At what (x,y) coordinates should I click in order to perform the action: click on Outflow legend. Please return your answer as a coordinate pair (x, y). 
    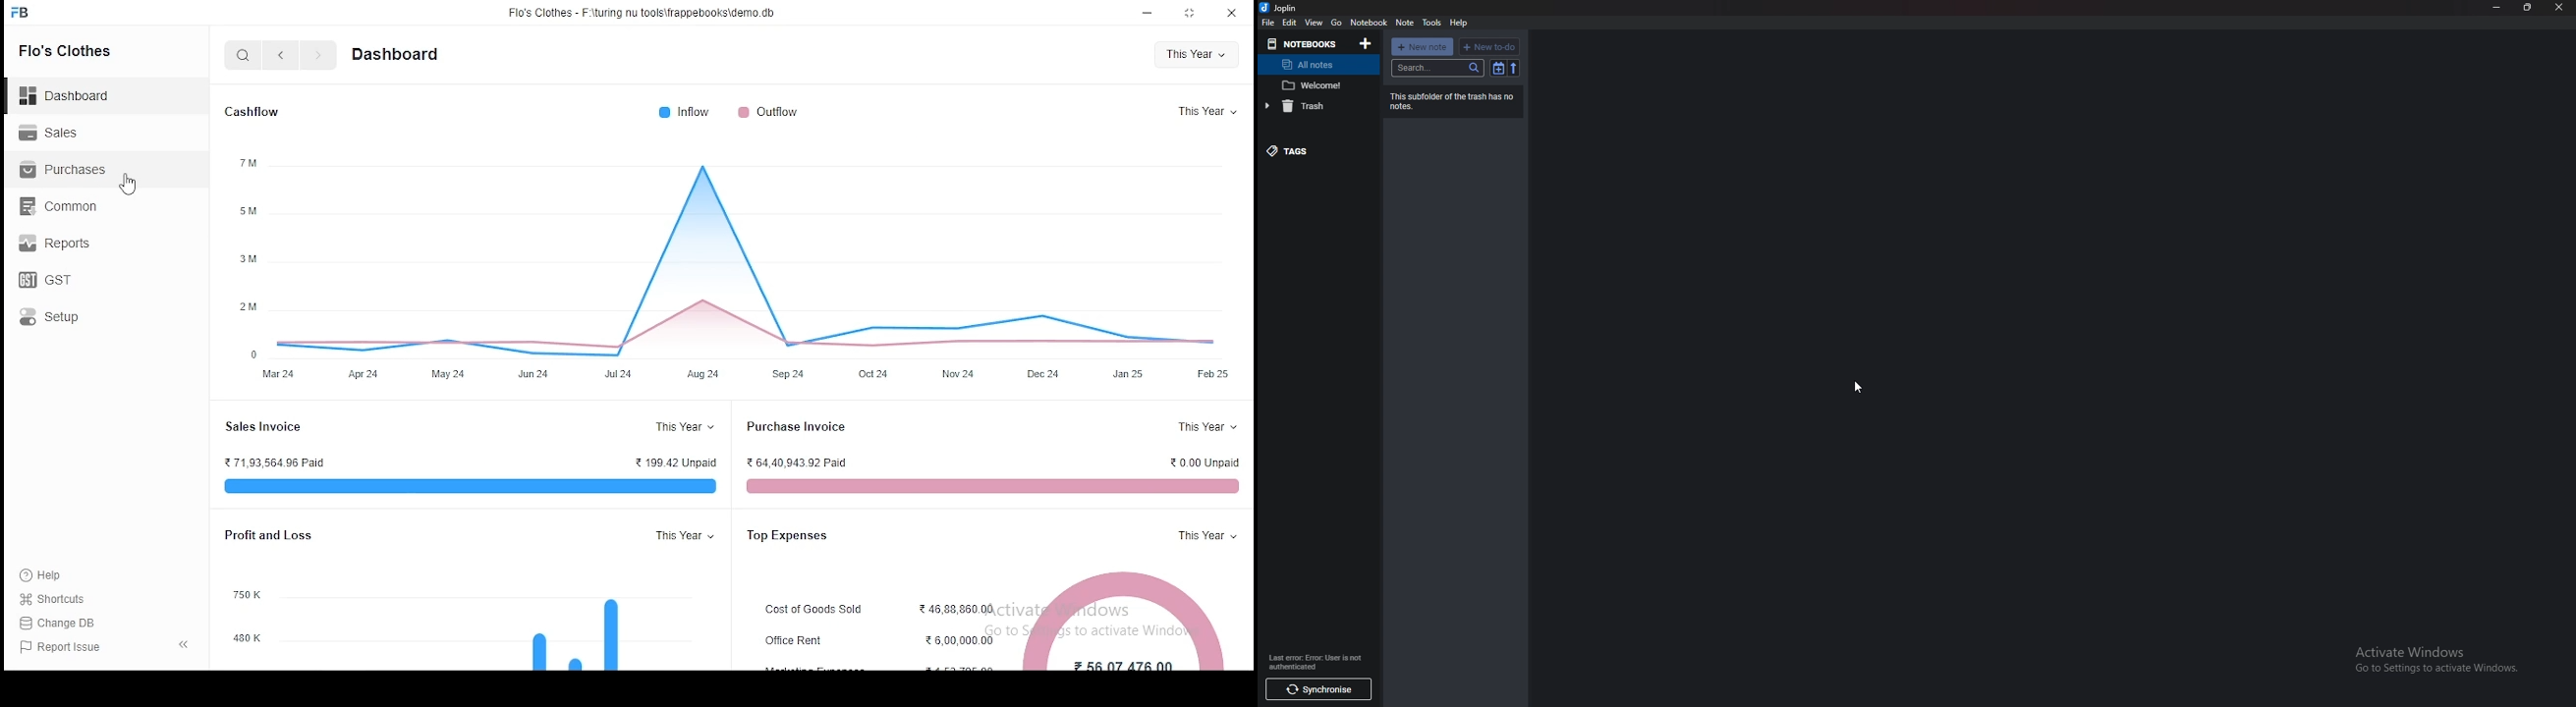
    Looking at the image, I should click on (767, 112).